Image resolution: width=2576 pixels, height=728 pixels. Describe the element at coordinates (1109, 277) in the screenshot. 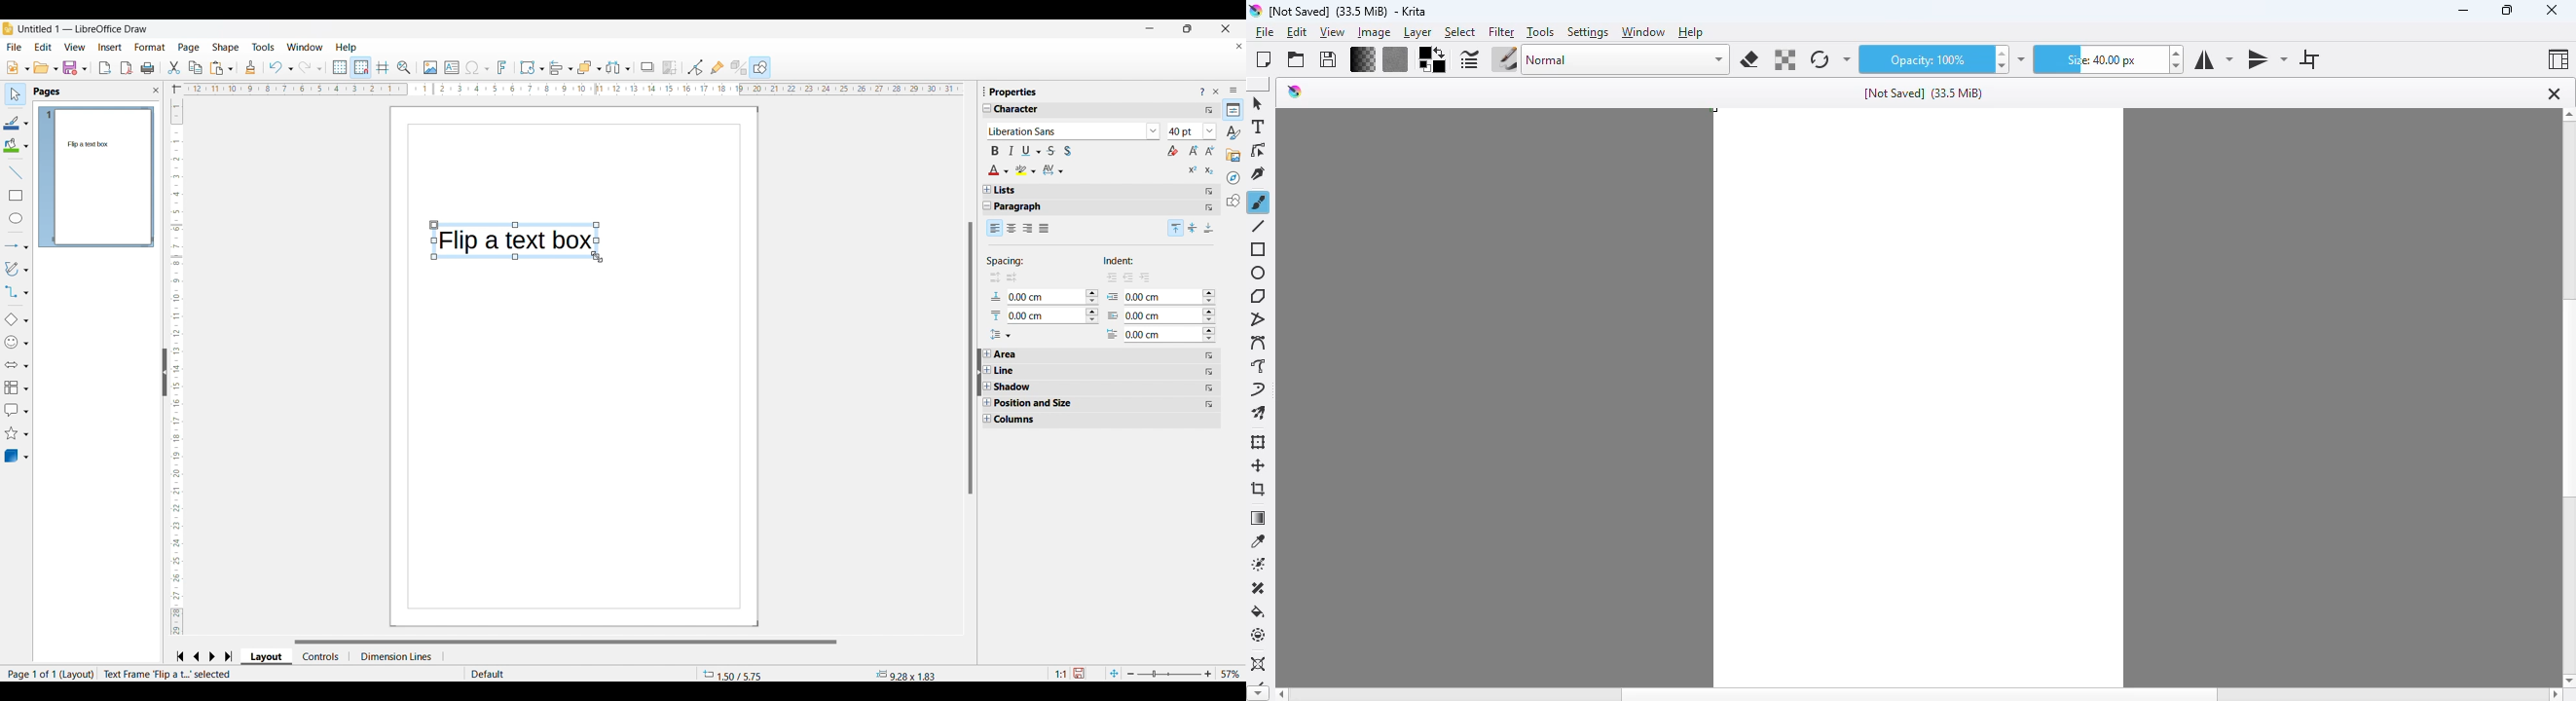

I see `right indent` at that location.